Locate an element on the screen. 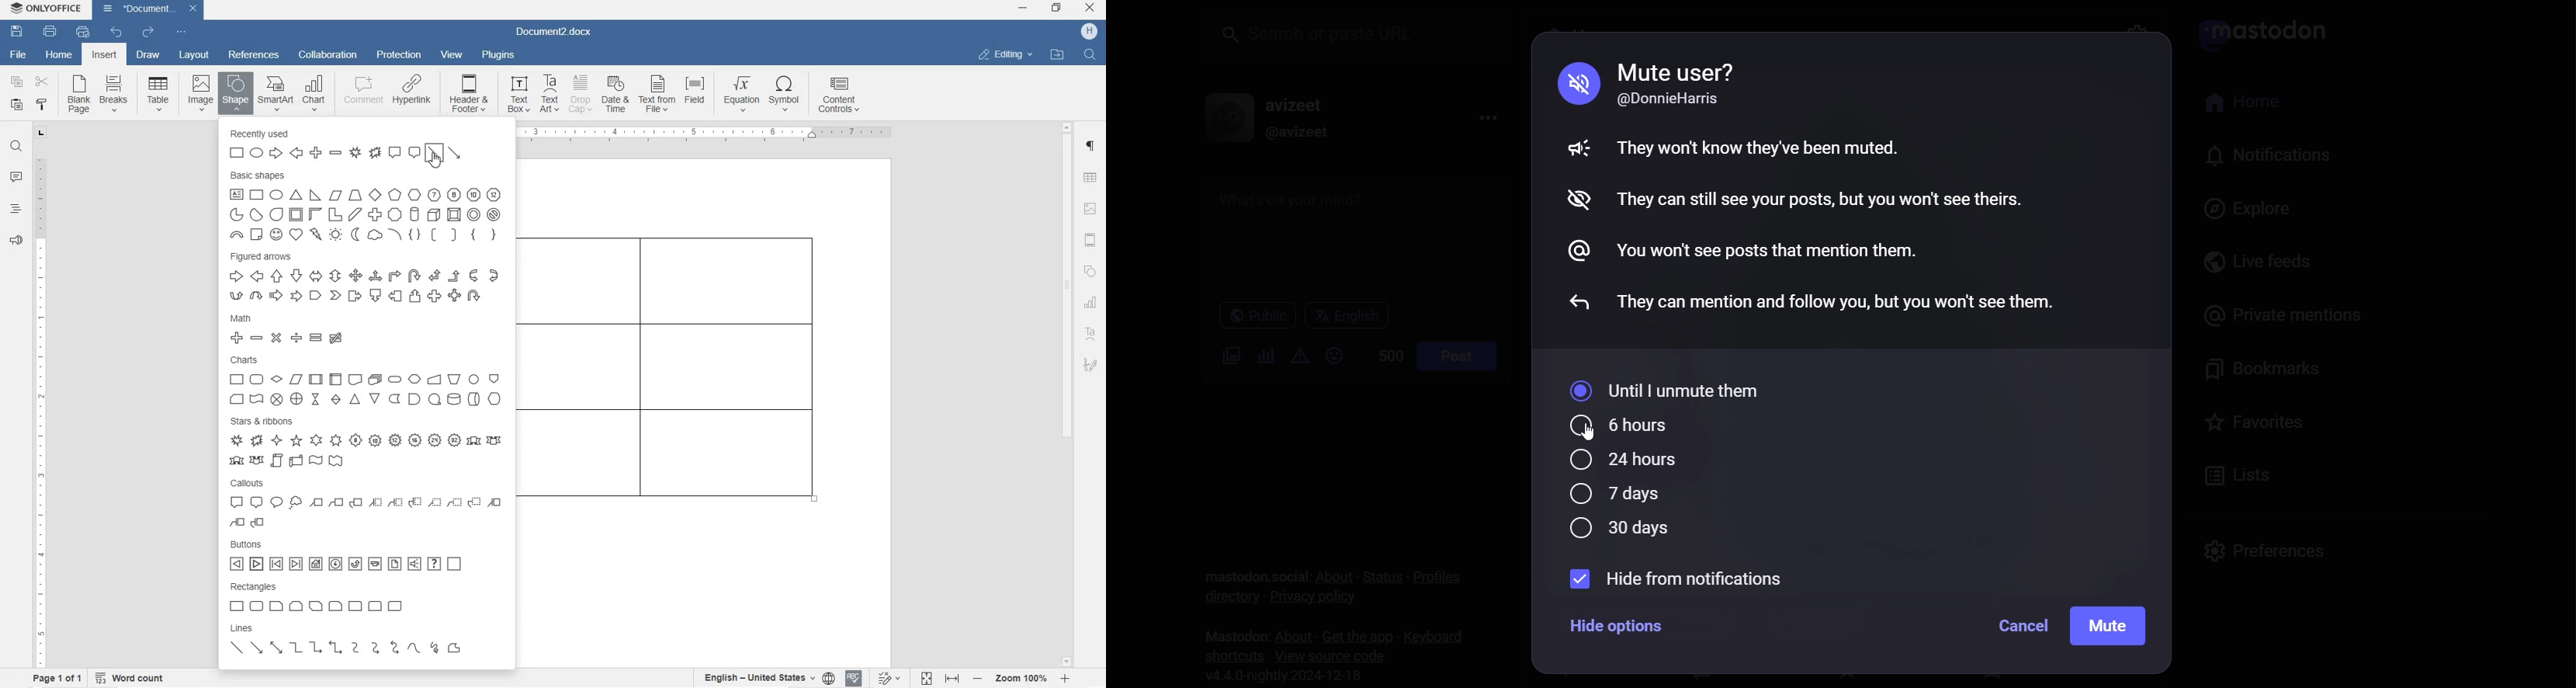  save is located at coordinates (17, 32).